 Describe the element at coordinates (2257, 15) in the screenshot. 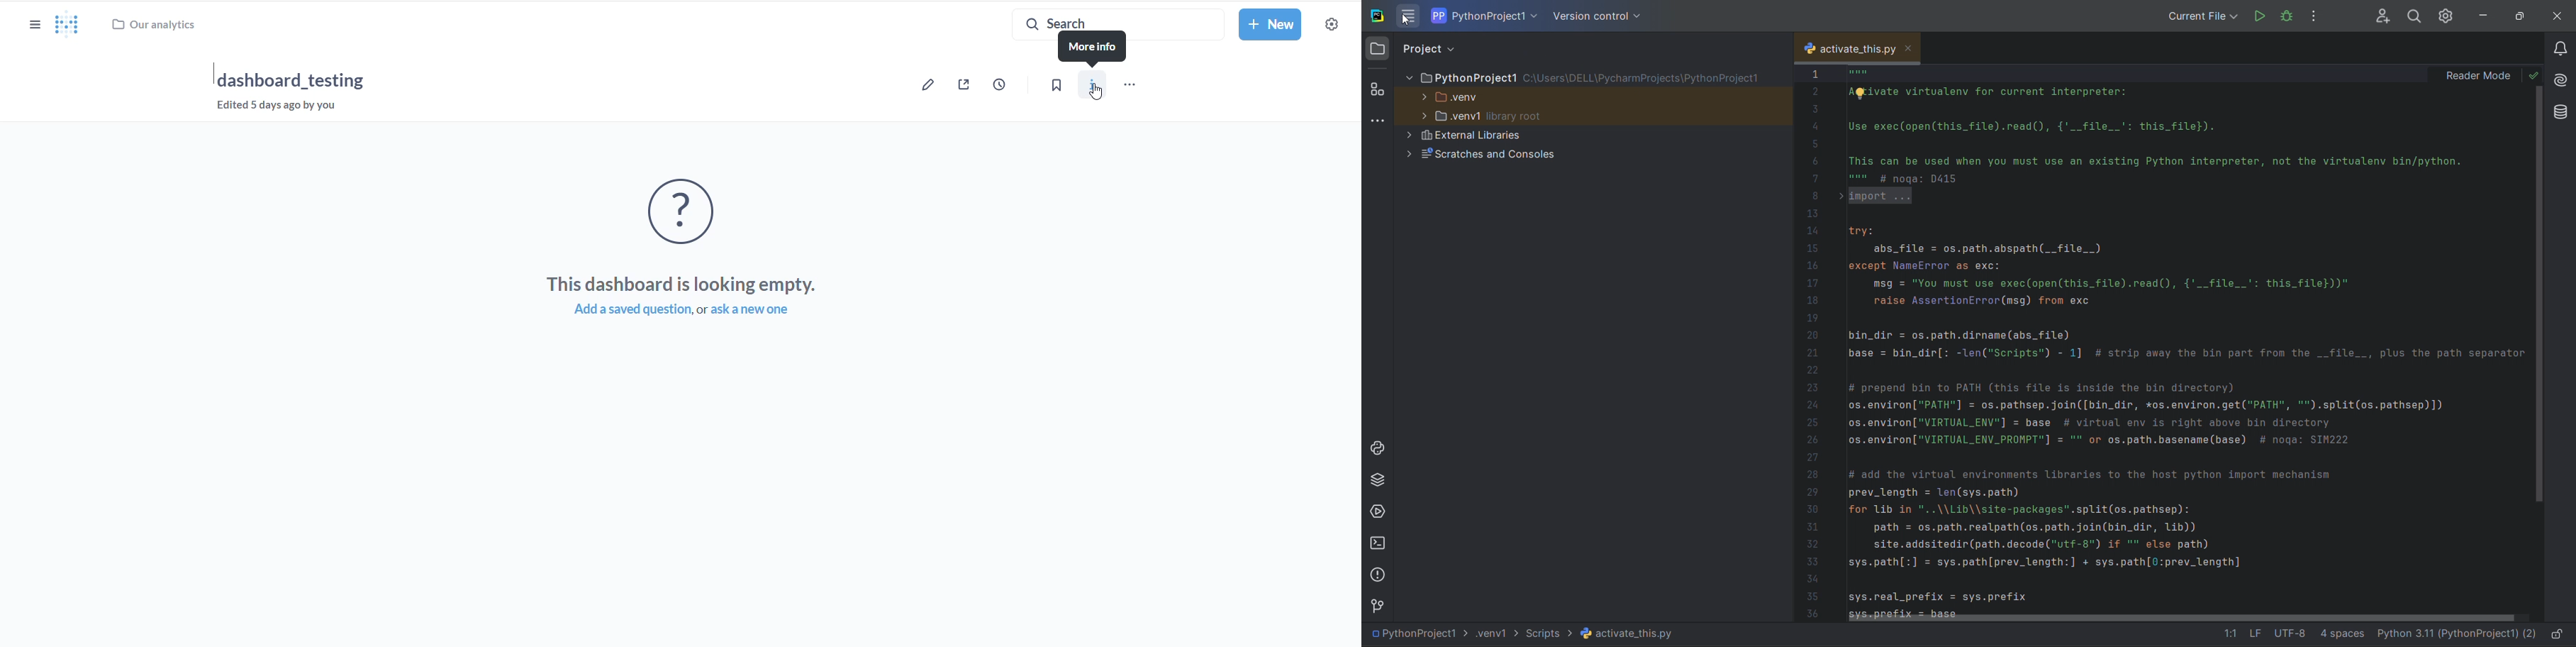

I see `run` at that location.